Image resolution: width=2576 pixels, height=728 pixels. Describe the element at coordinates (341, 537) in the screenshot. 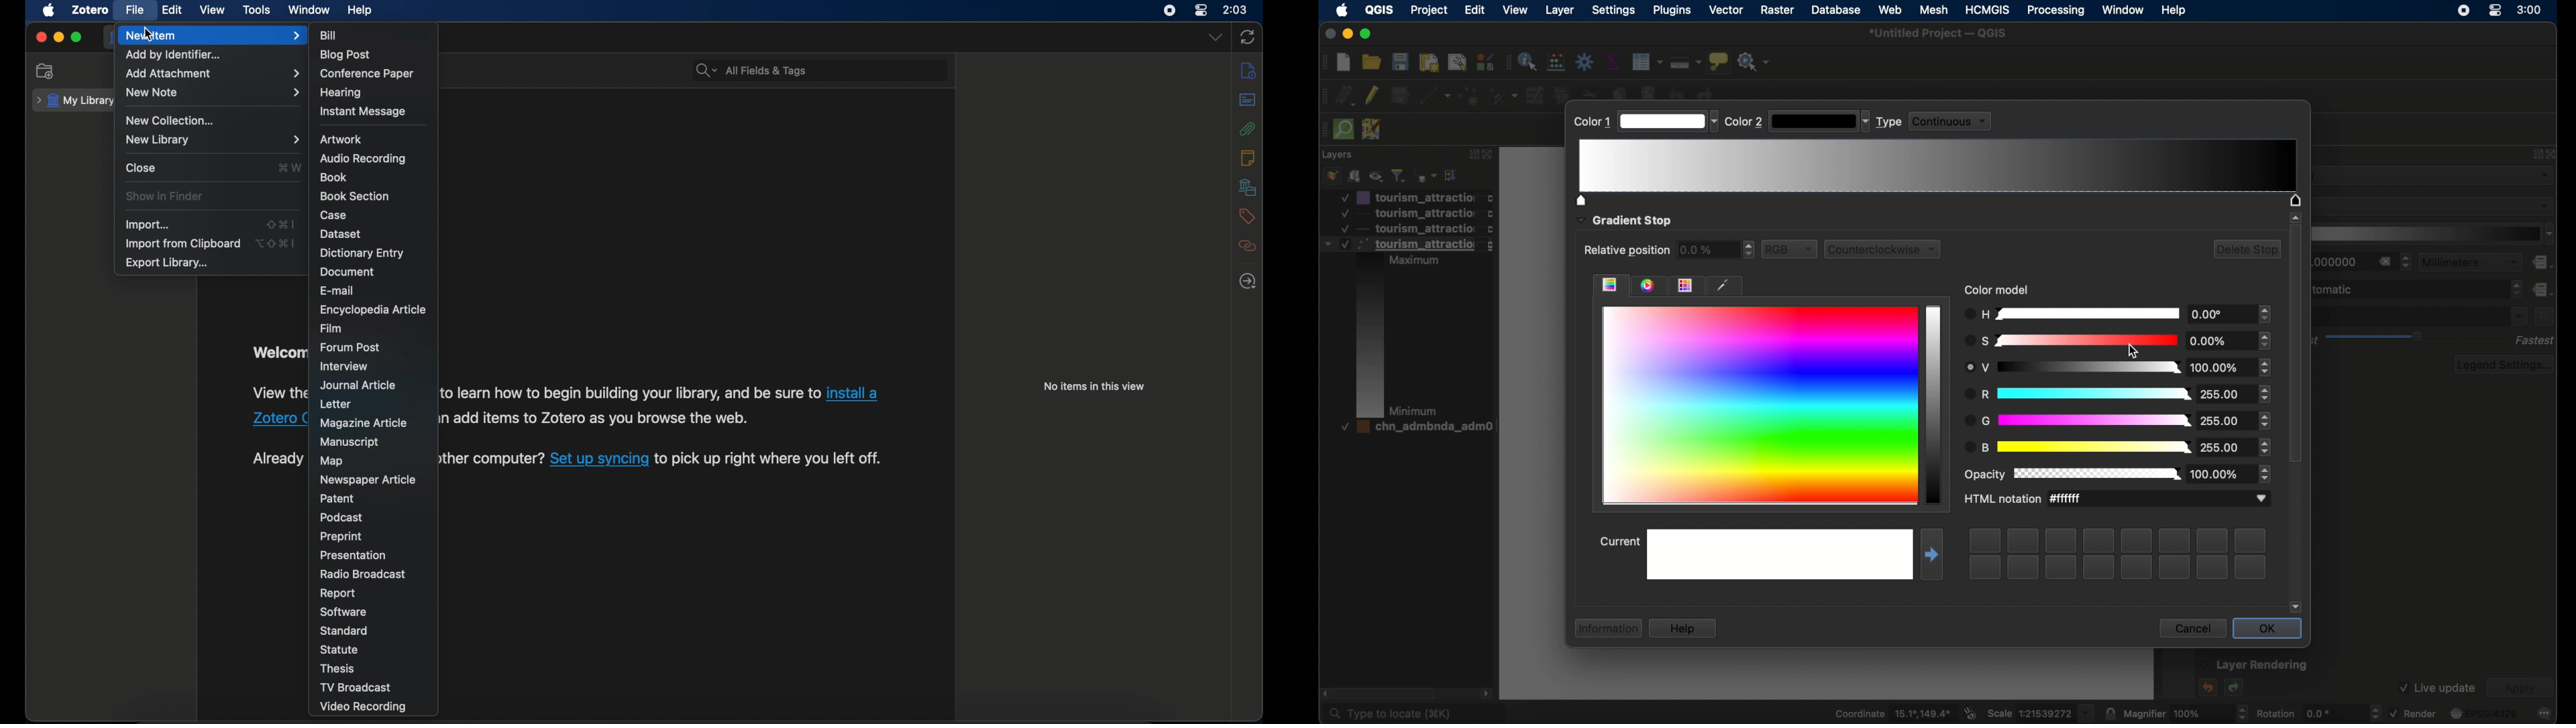

I see `preprint` at that location.